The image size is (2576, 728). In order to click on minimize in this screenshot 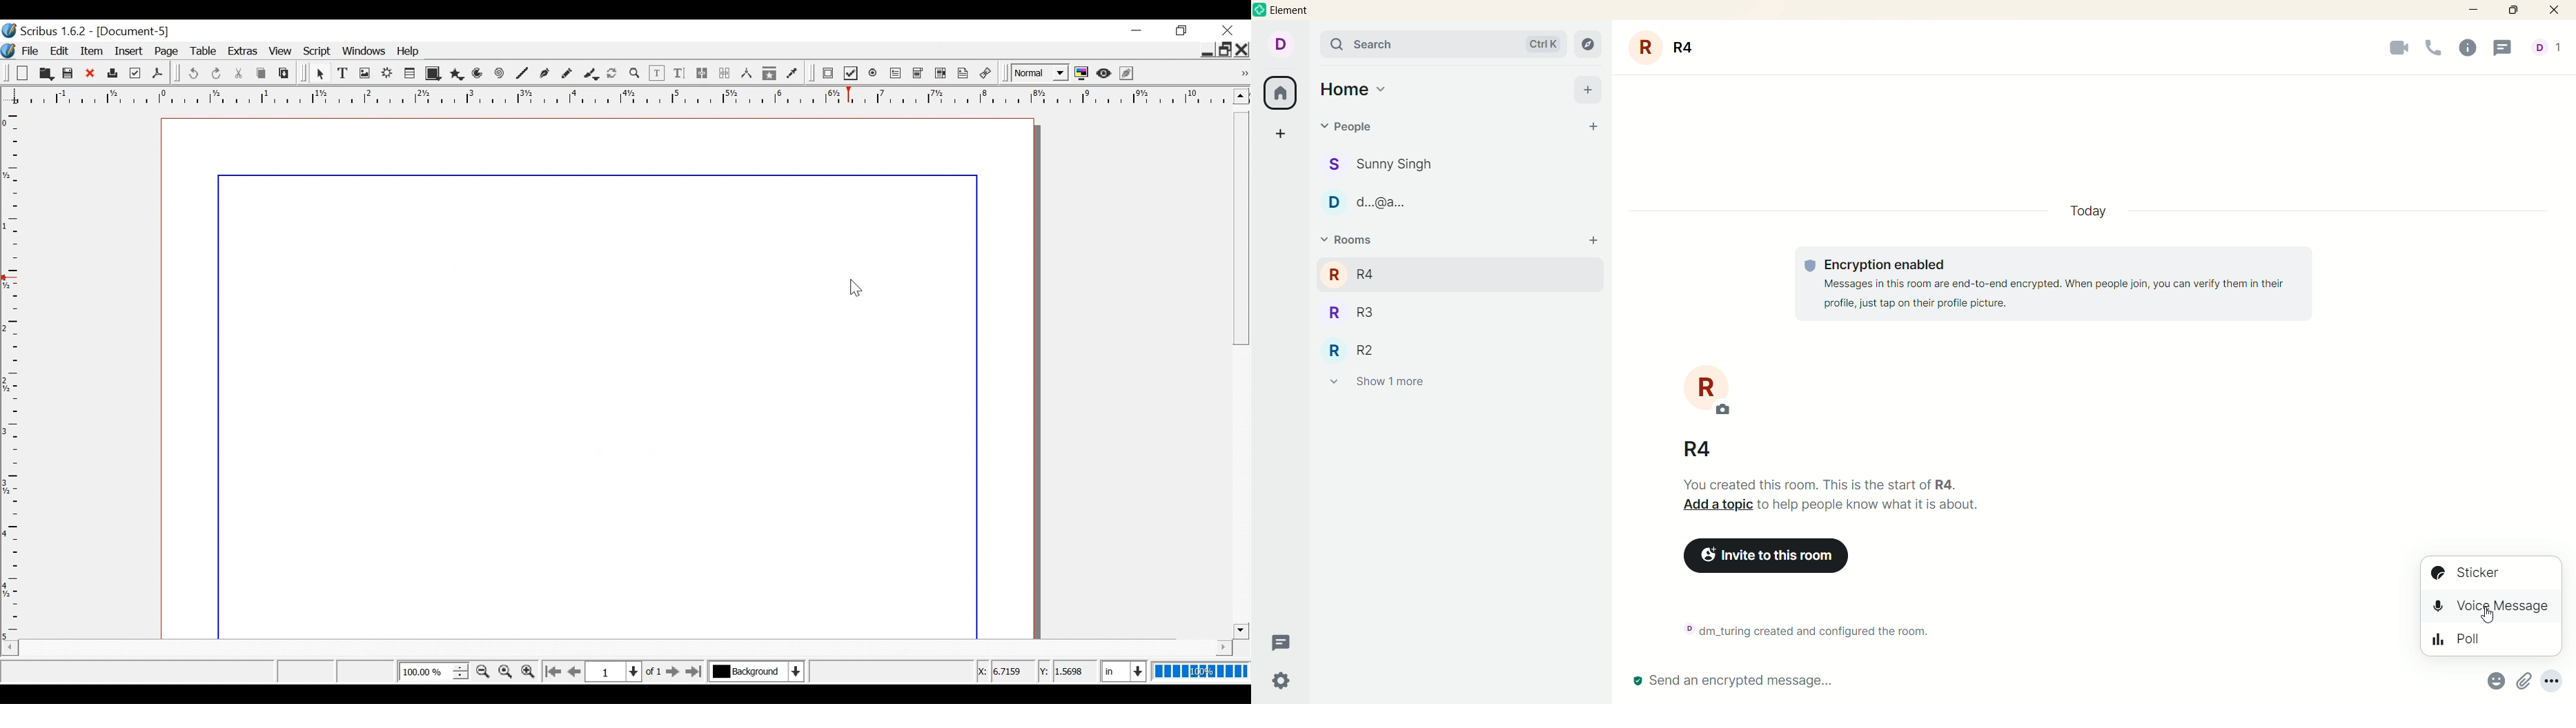, I will do `click(2471, 11)`.